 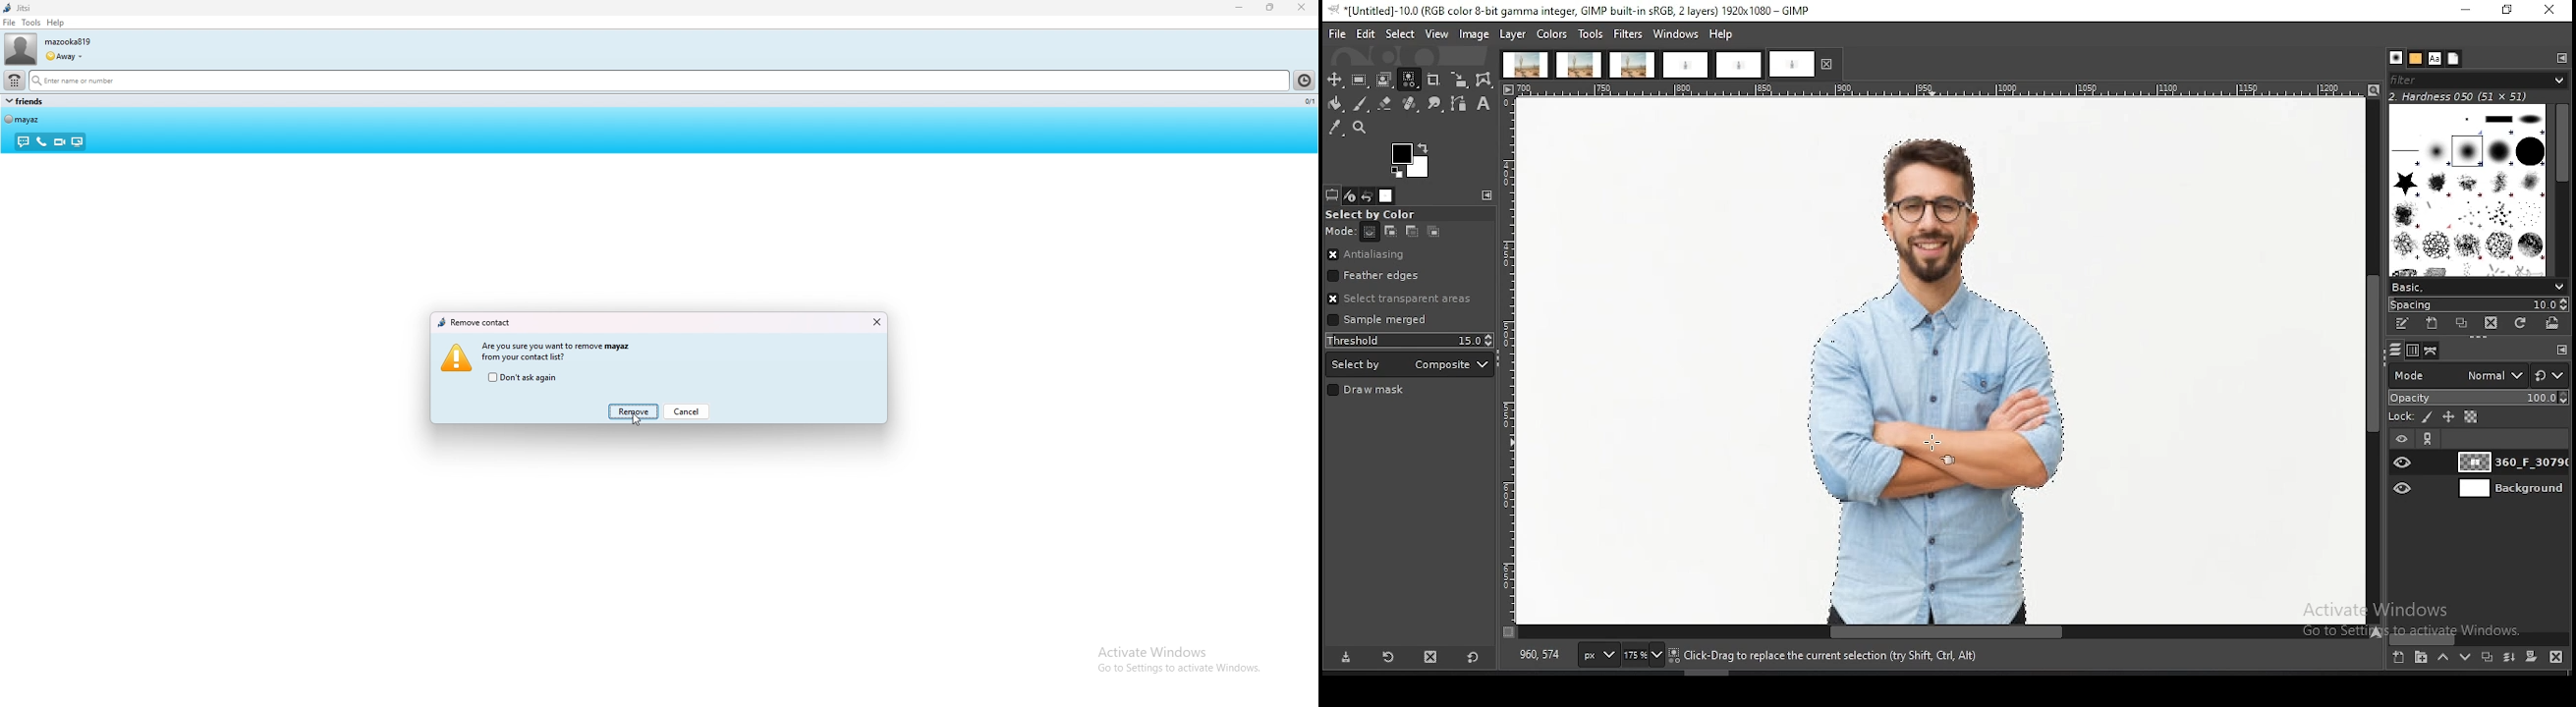 I want to click on icon, so click(x=457, y=358).